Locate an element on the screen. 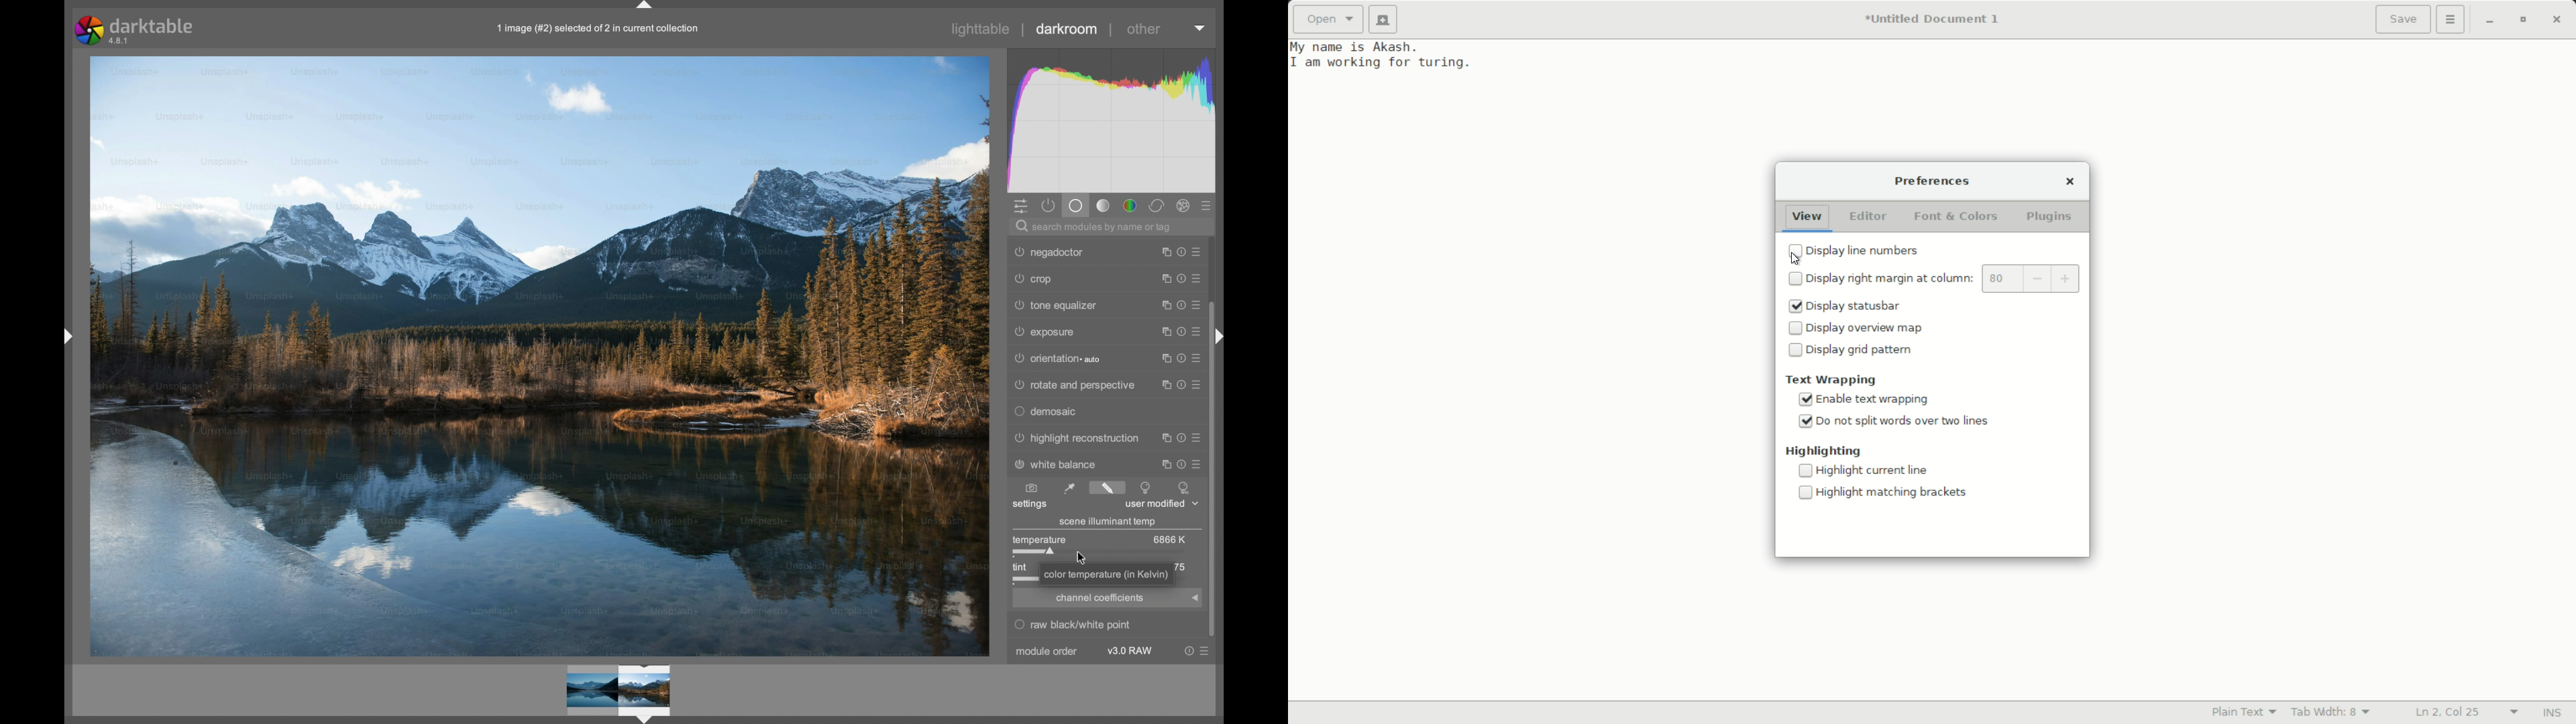  set white balance is located at coordinates (1147, 488).